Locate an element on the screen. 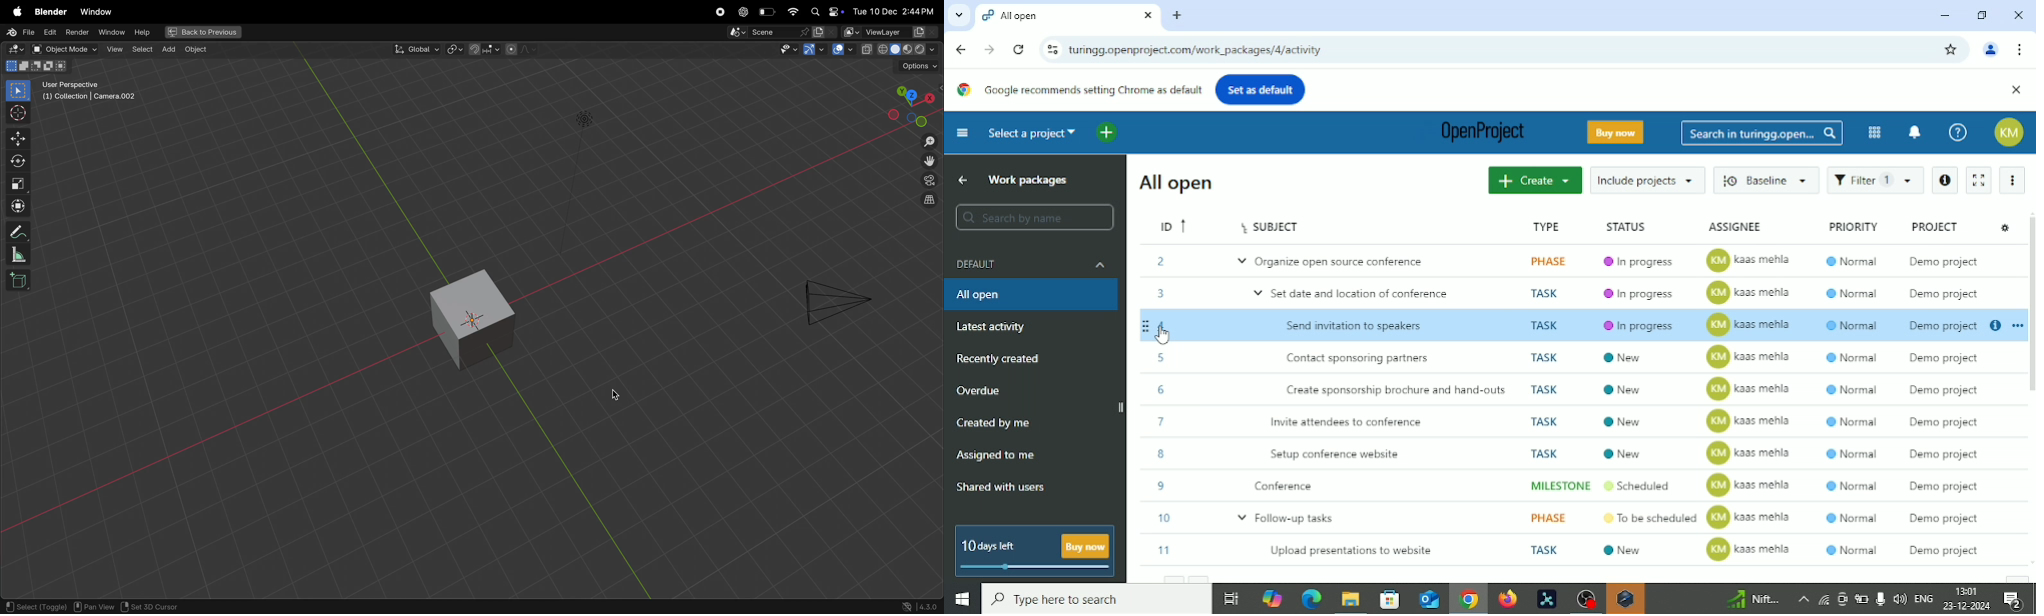 The height and width of the screenshot is (616, 2044). User perspective is located at coordinates (88, 94).